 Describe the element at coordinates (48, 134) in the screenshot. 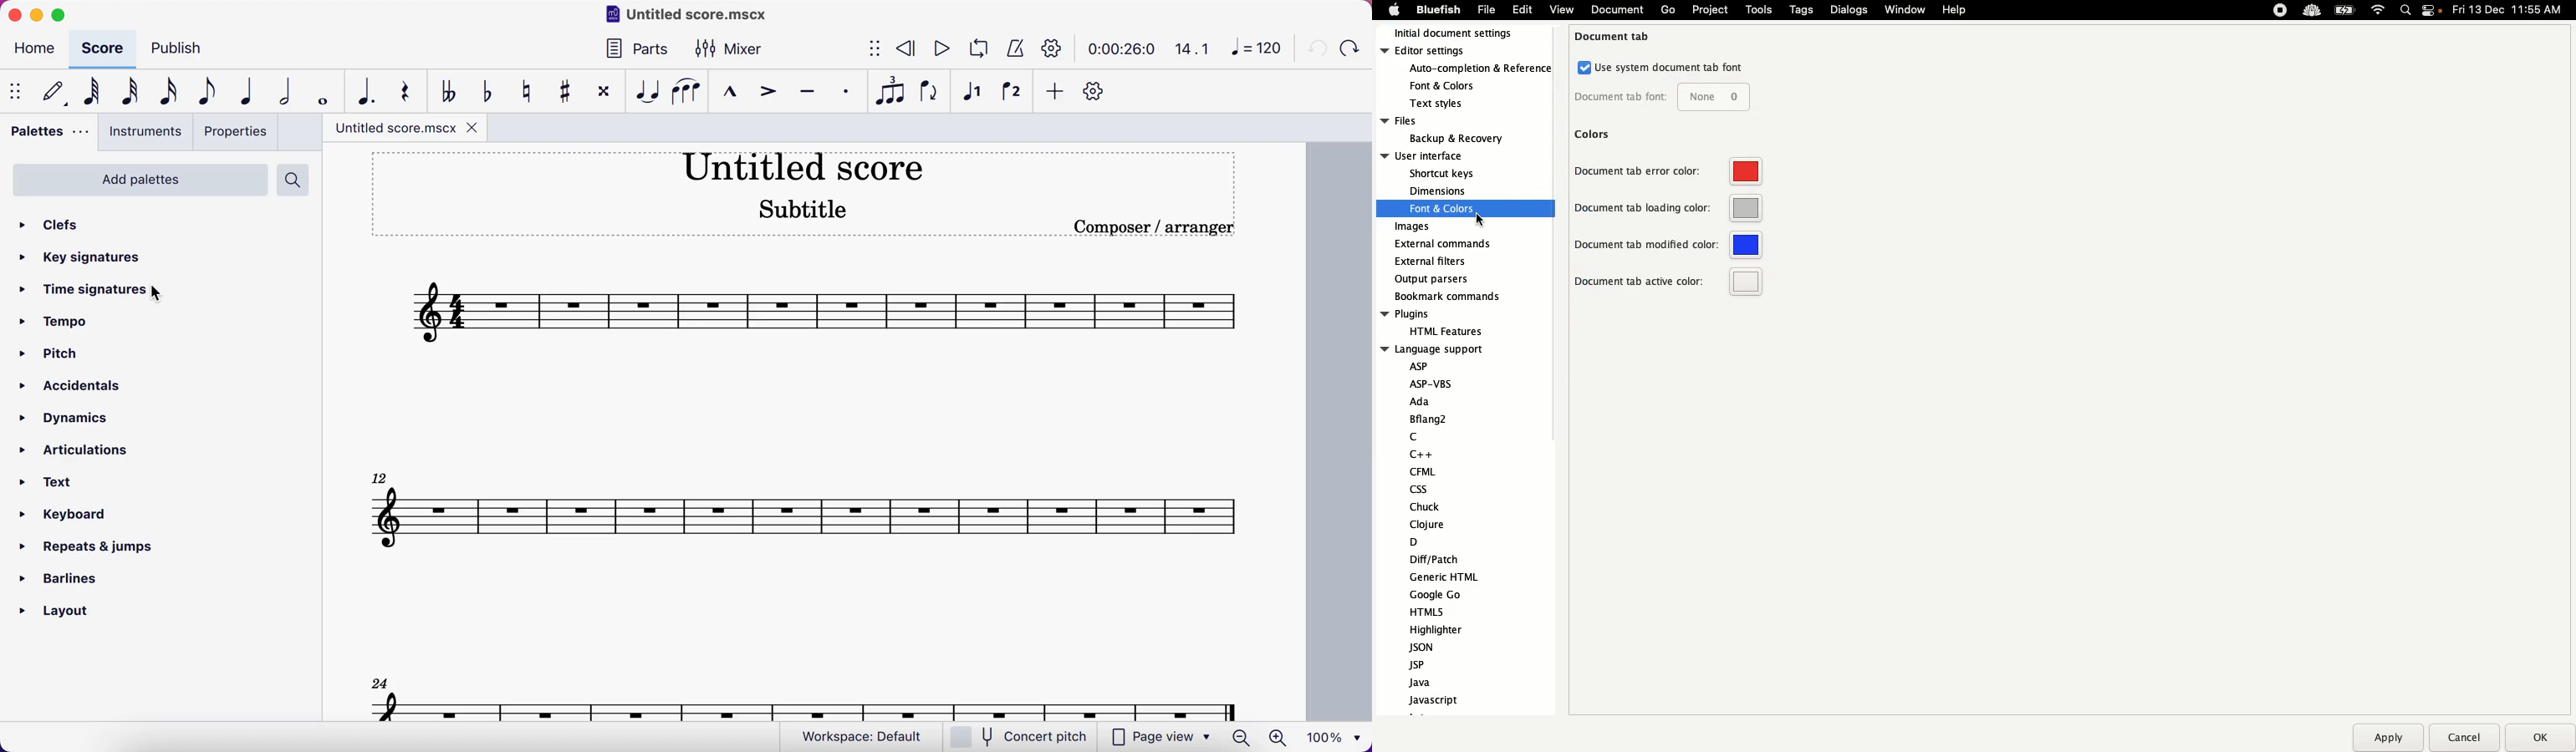

I see `palettes` at that location.